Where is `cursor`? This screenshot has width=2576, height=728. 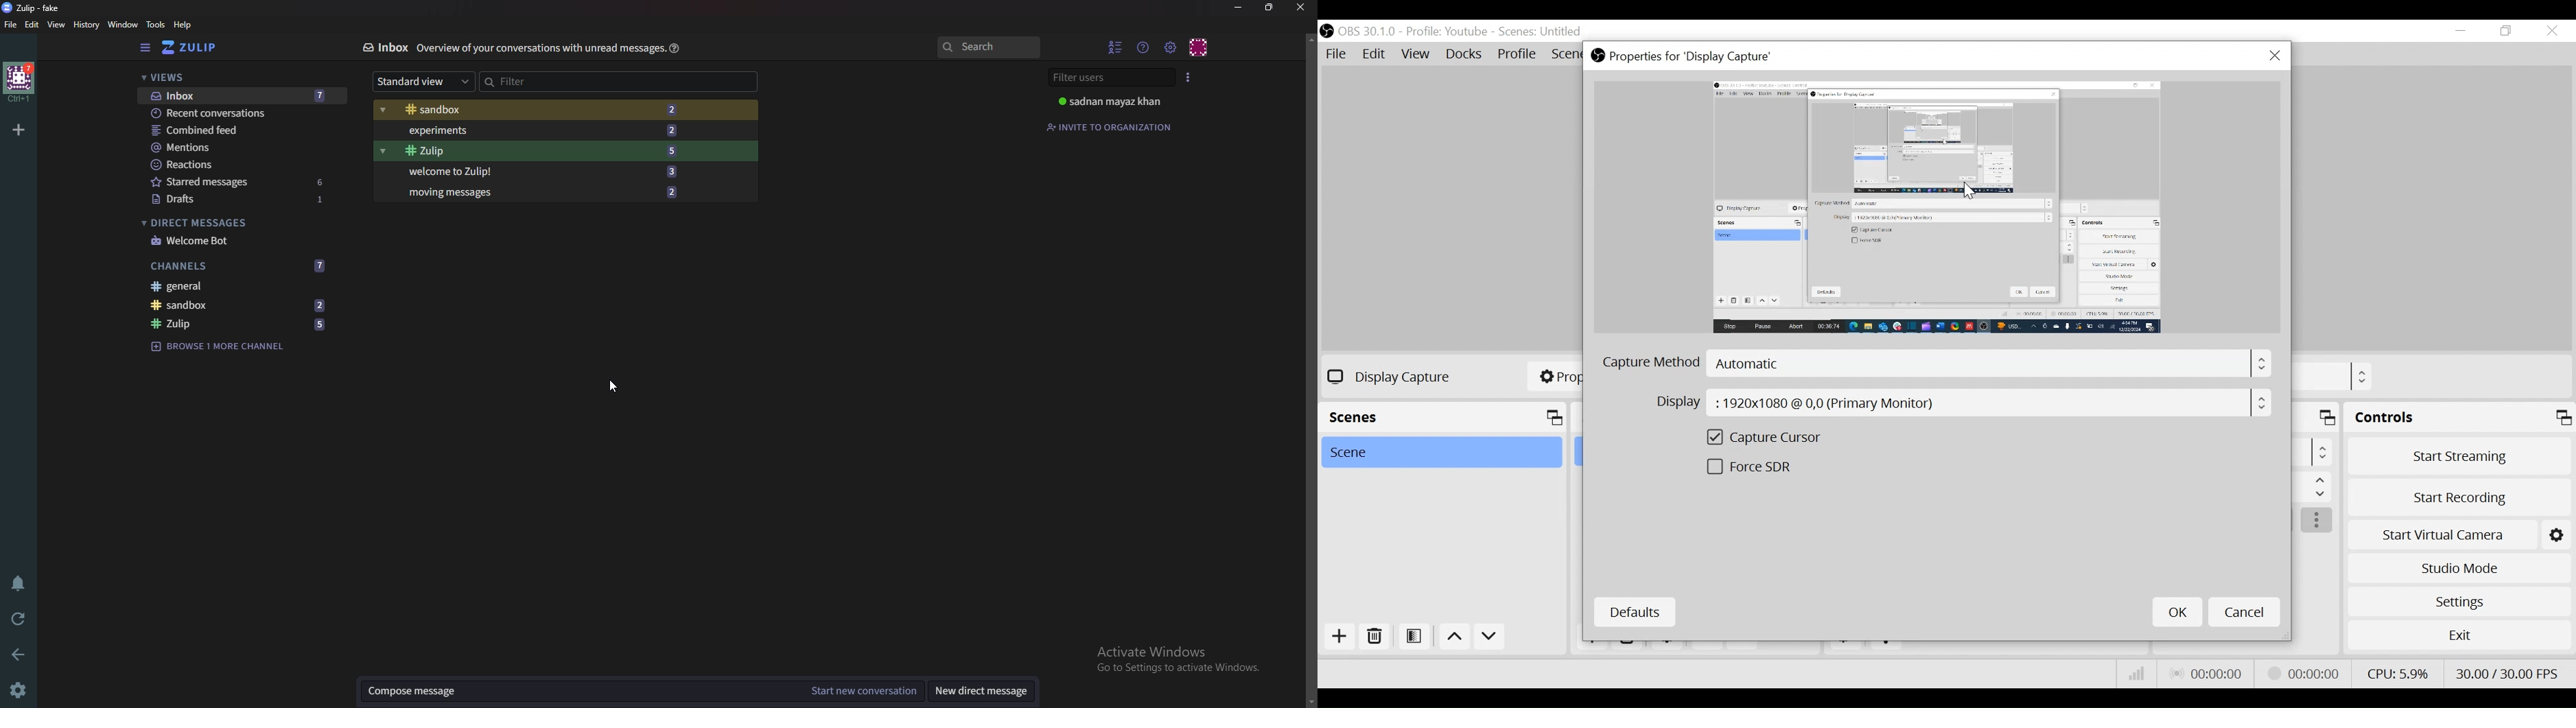 cursor is located at coordinates (612, 384).